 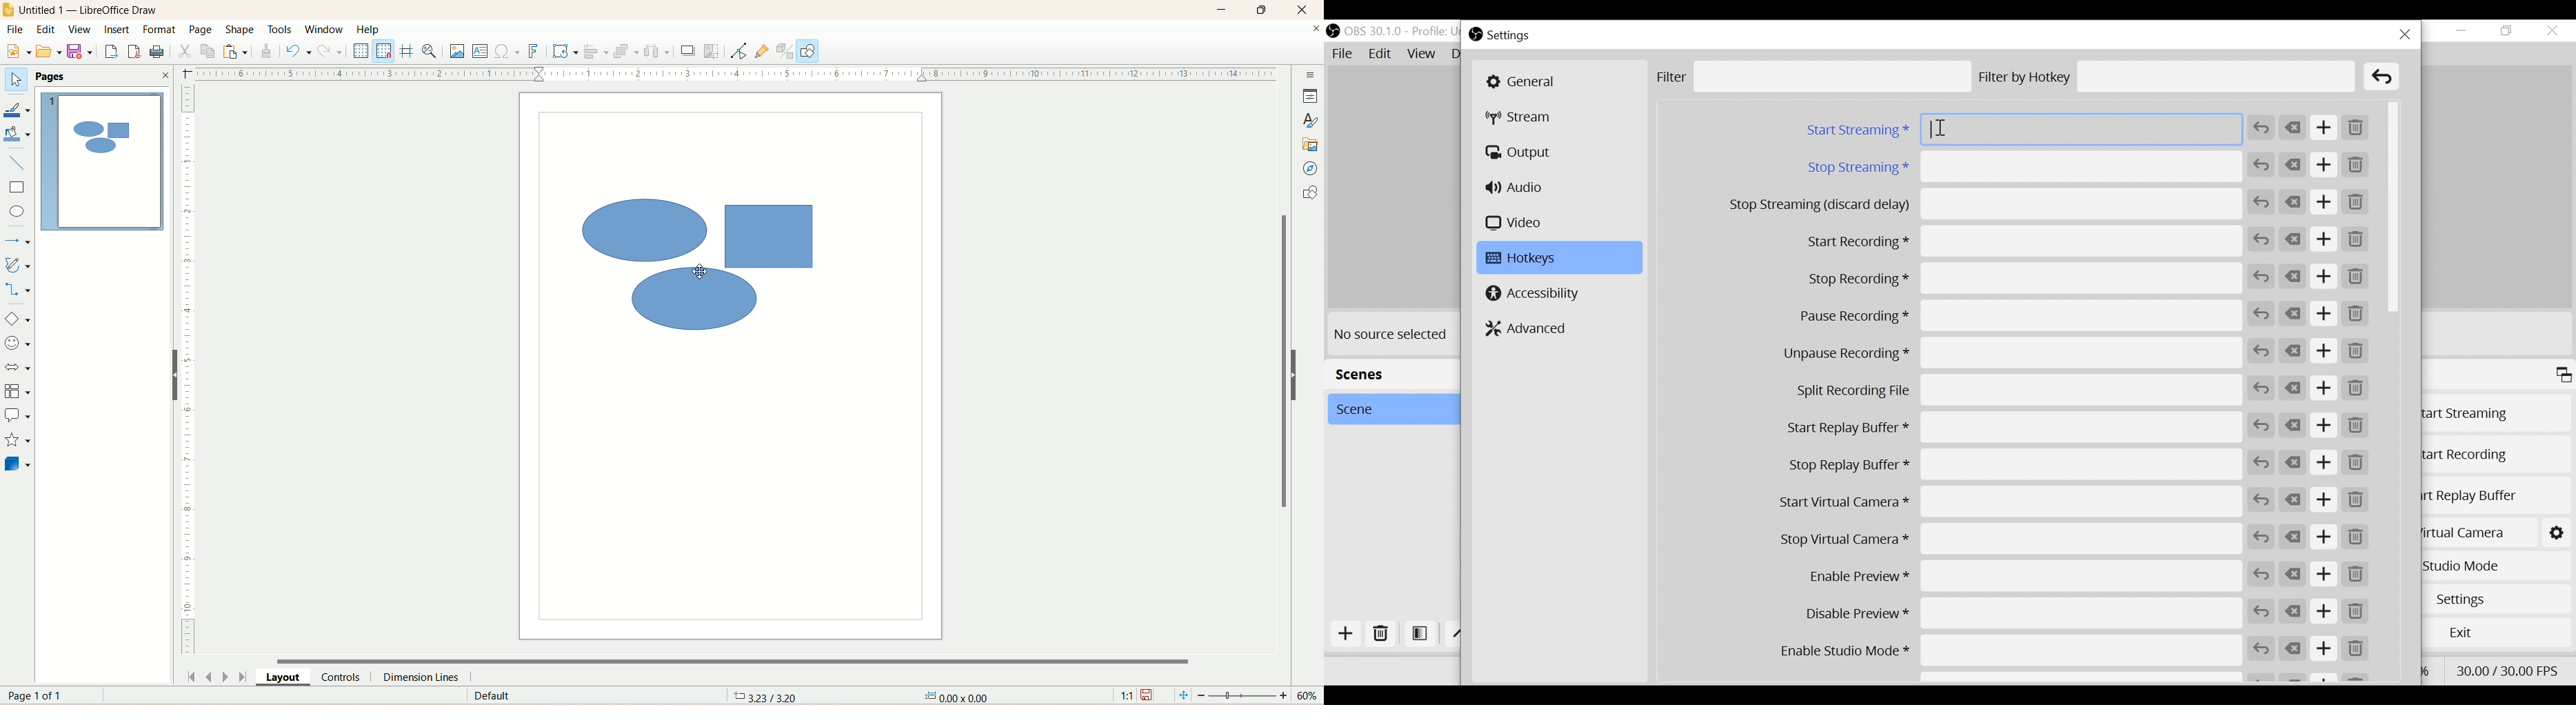 I want to click on clone formatting, so click(x=268, y=51).